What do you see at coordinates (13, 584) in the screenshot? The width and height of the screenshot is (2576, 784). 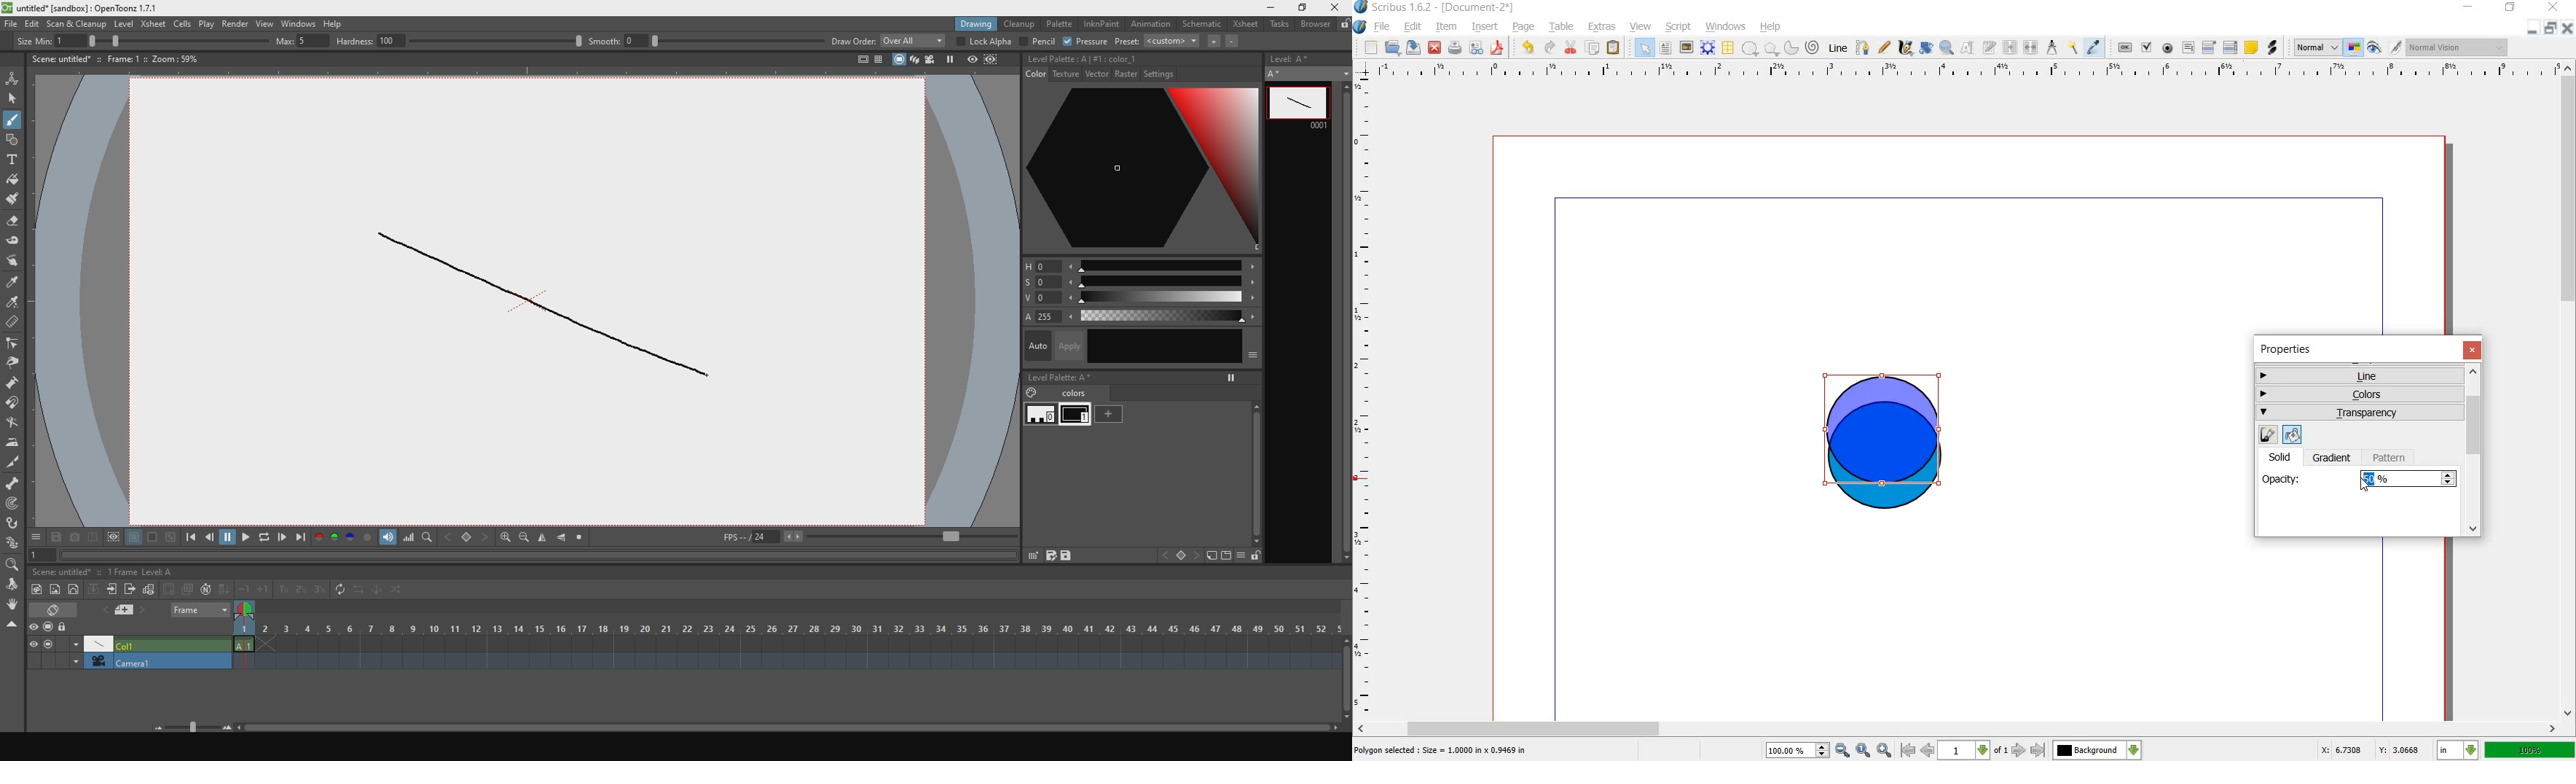 I see `move` at bounding box center [13, 584].